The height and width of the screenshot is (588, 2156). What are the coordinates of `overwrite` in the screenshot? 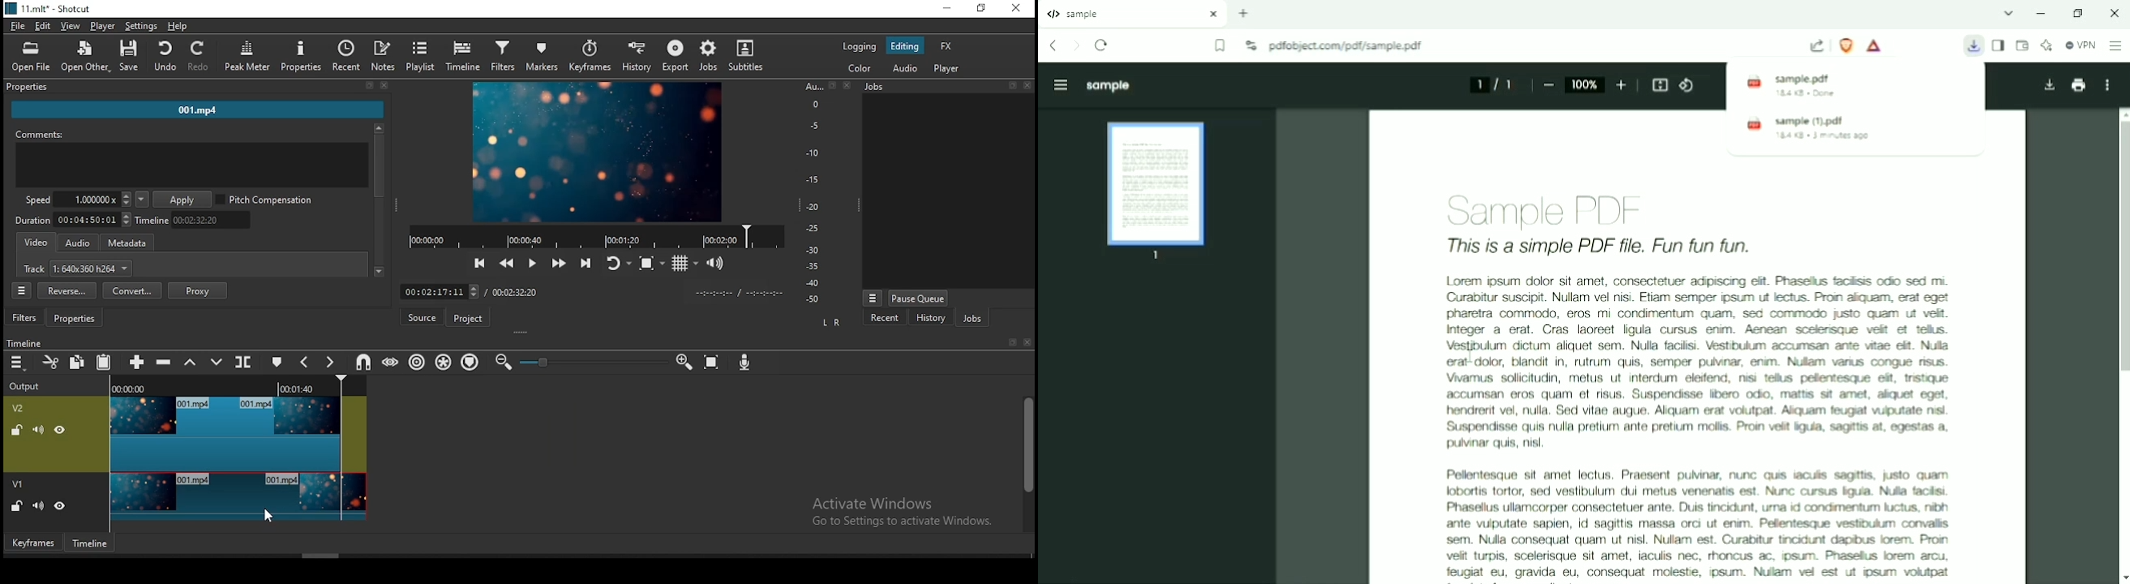 It's located at (217, 362).